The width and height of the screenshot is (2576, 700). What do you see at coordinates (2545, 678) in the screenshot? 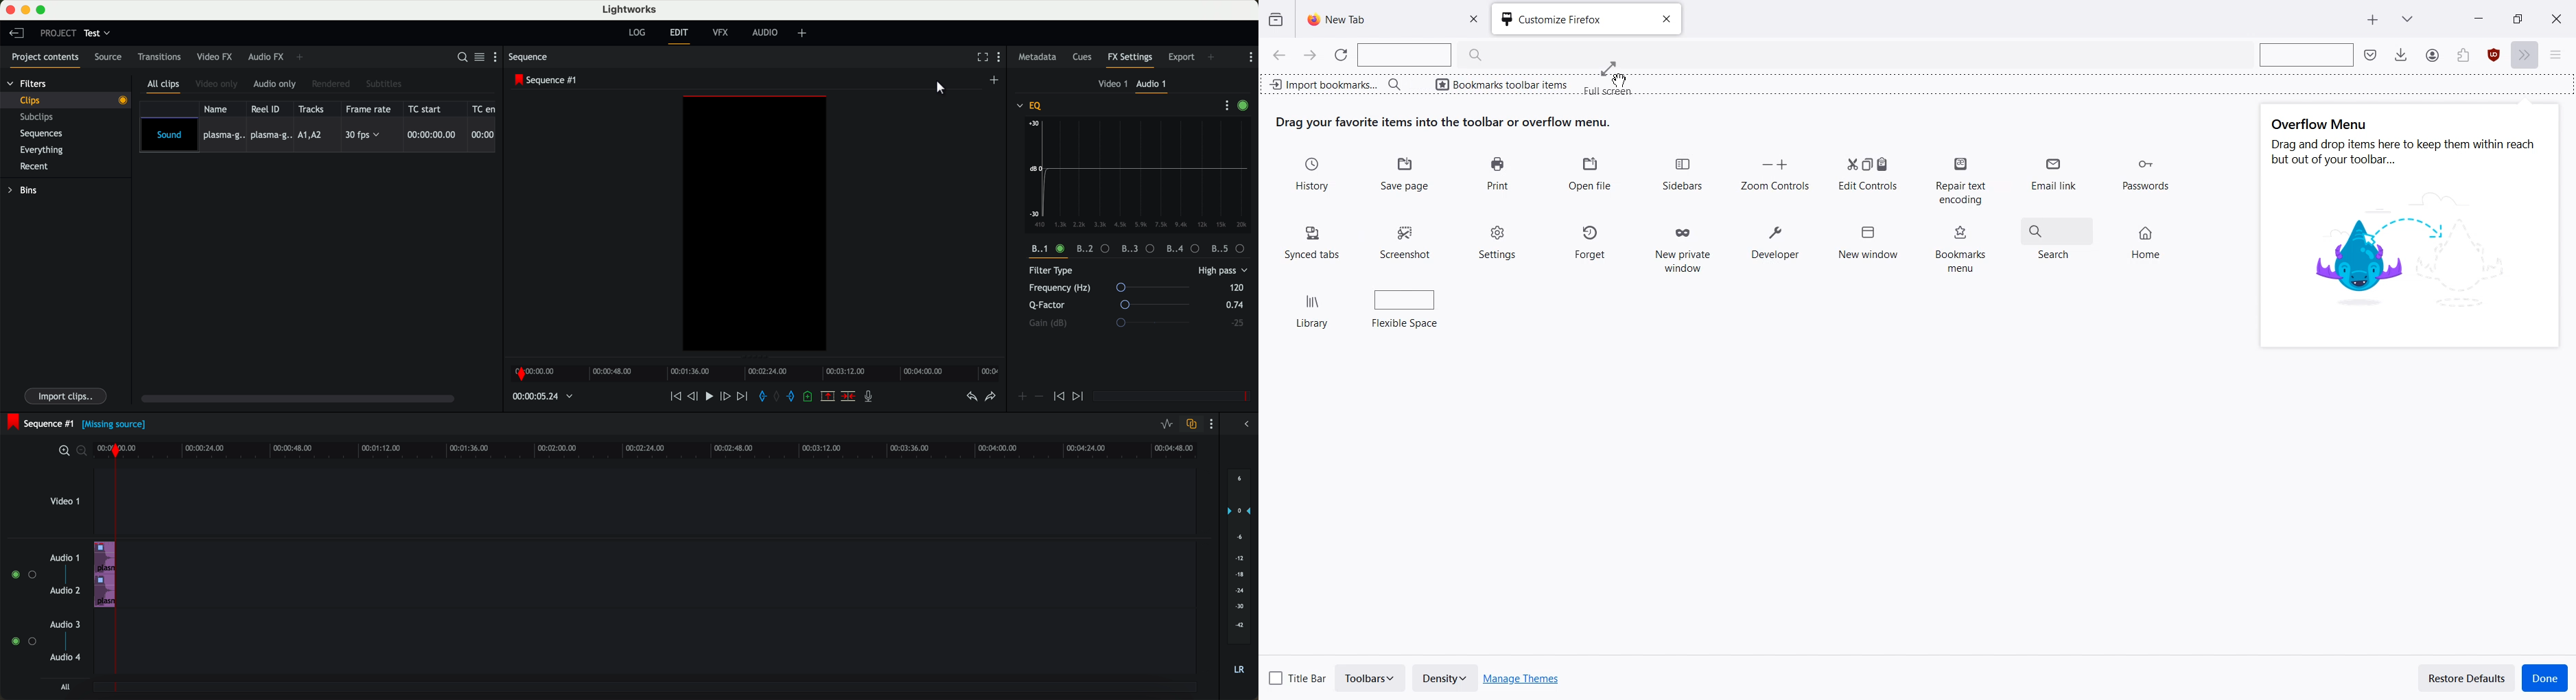
I see `Done` at bounding box center [2545, 678].